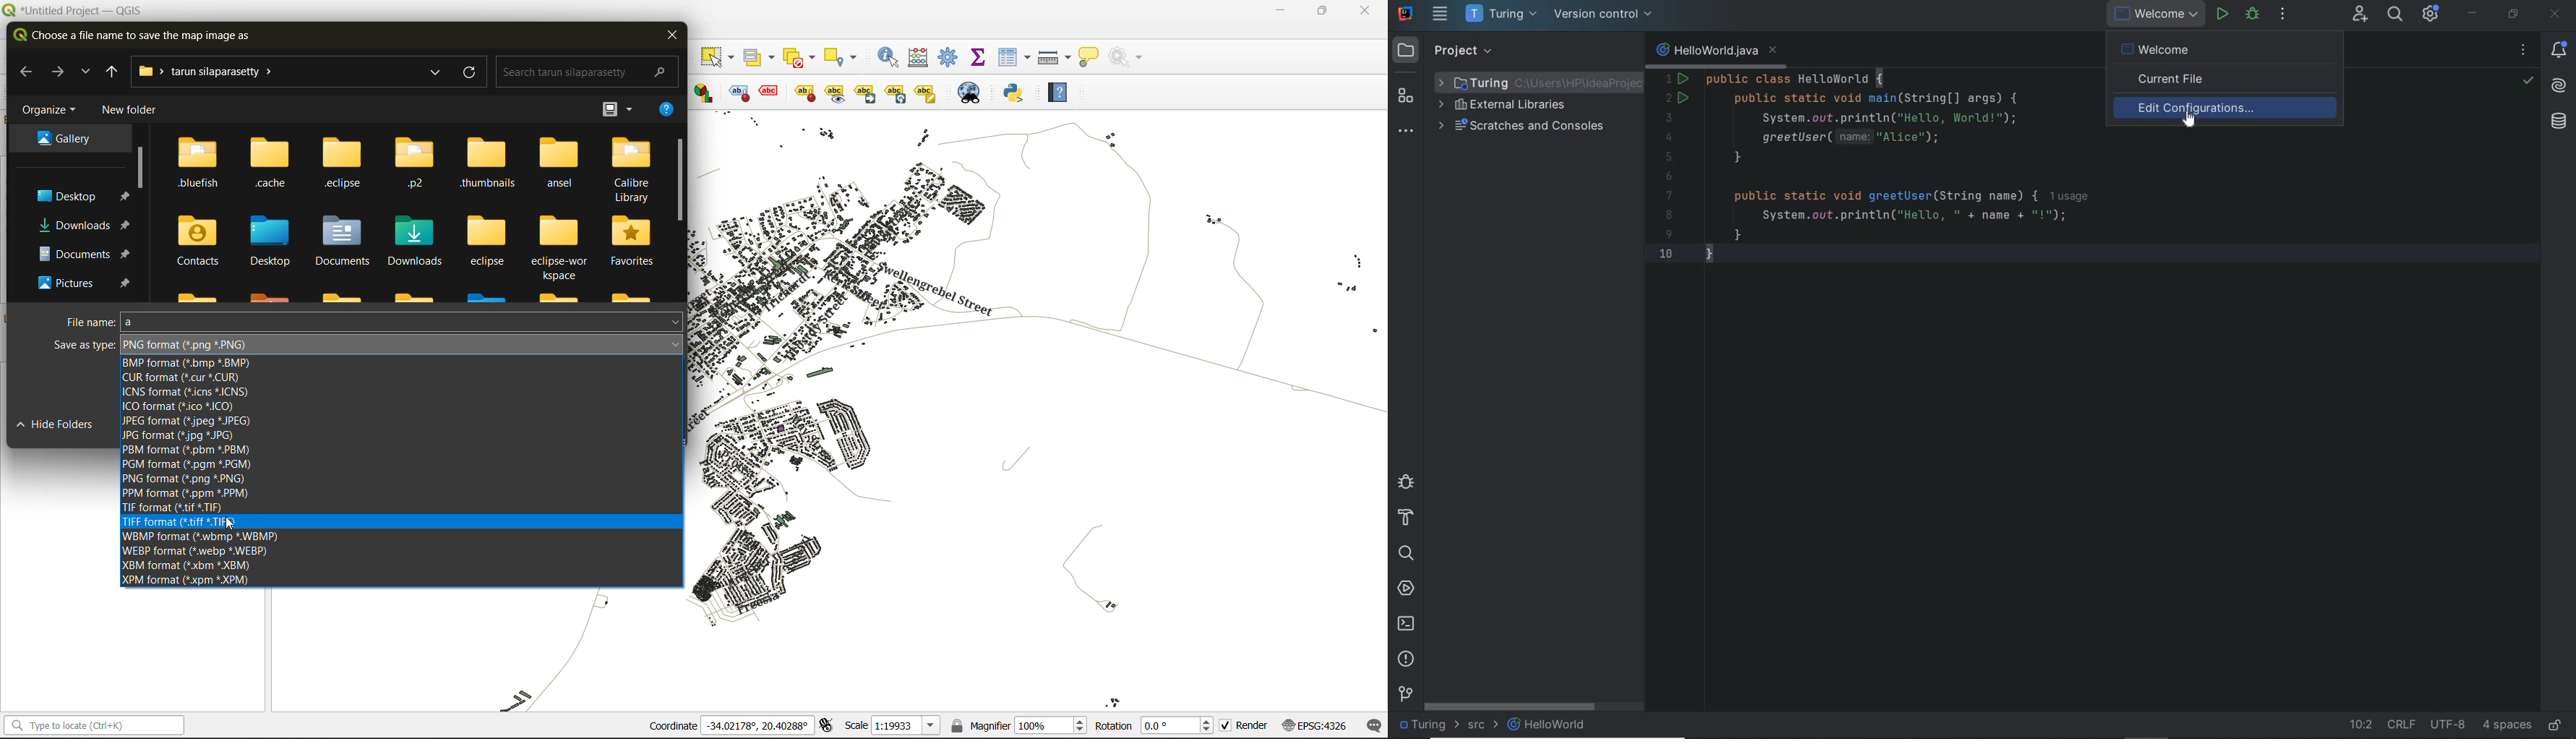  I want to click on more actions, so click(2283, 15).